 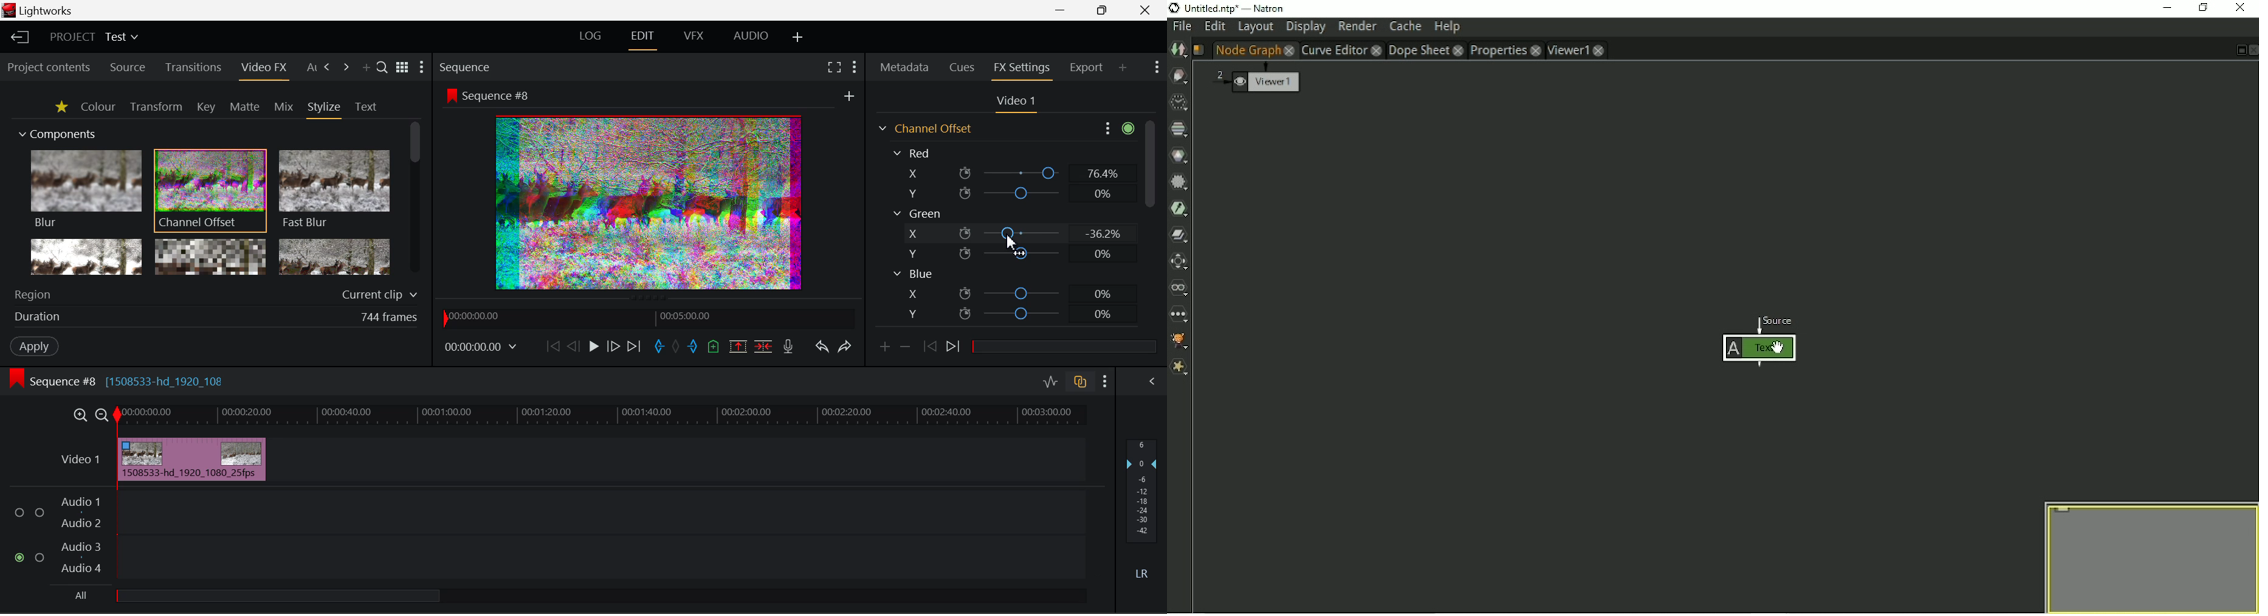 What do you see at coordinates (1010, 253) in the screenshot?
I see `Green Y` at bounding box center [1010, 253].